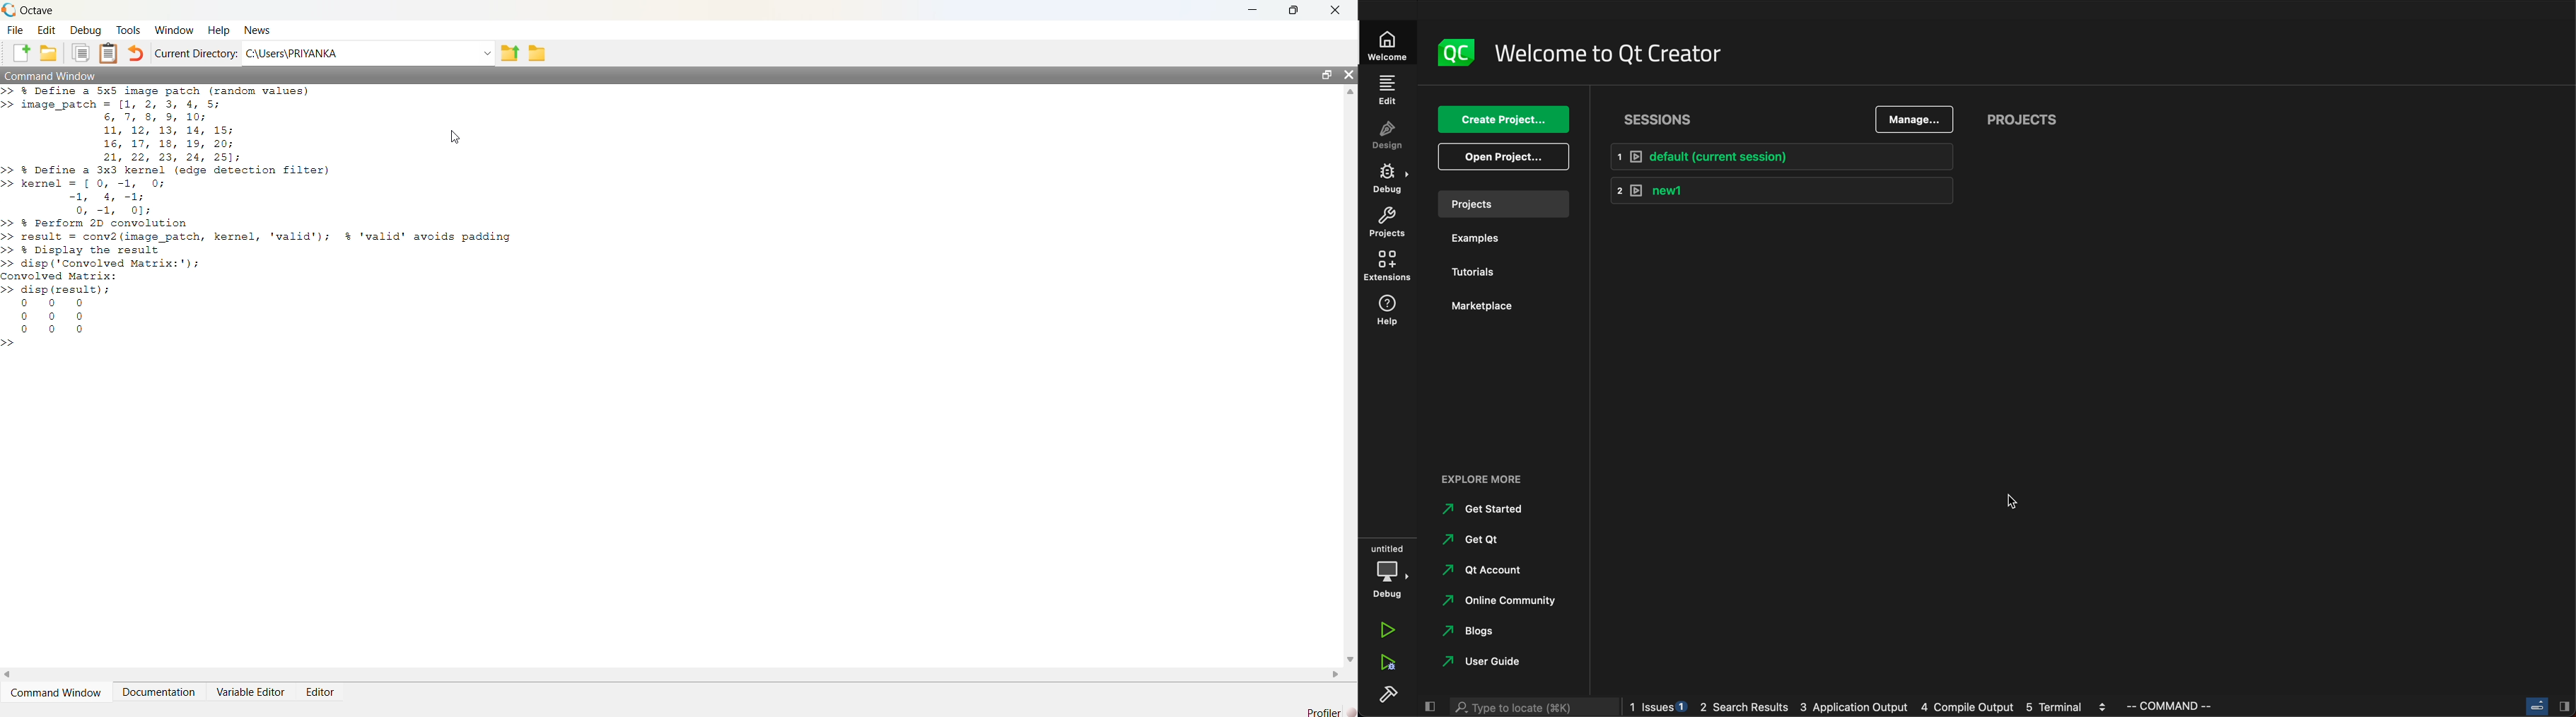 This screenshot has height=728, width=2576. Describe the element at coordinates (1290, 10) in the screenshot. I see `Maximize` at that location.